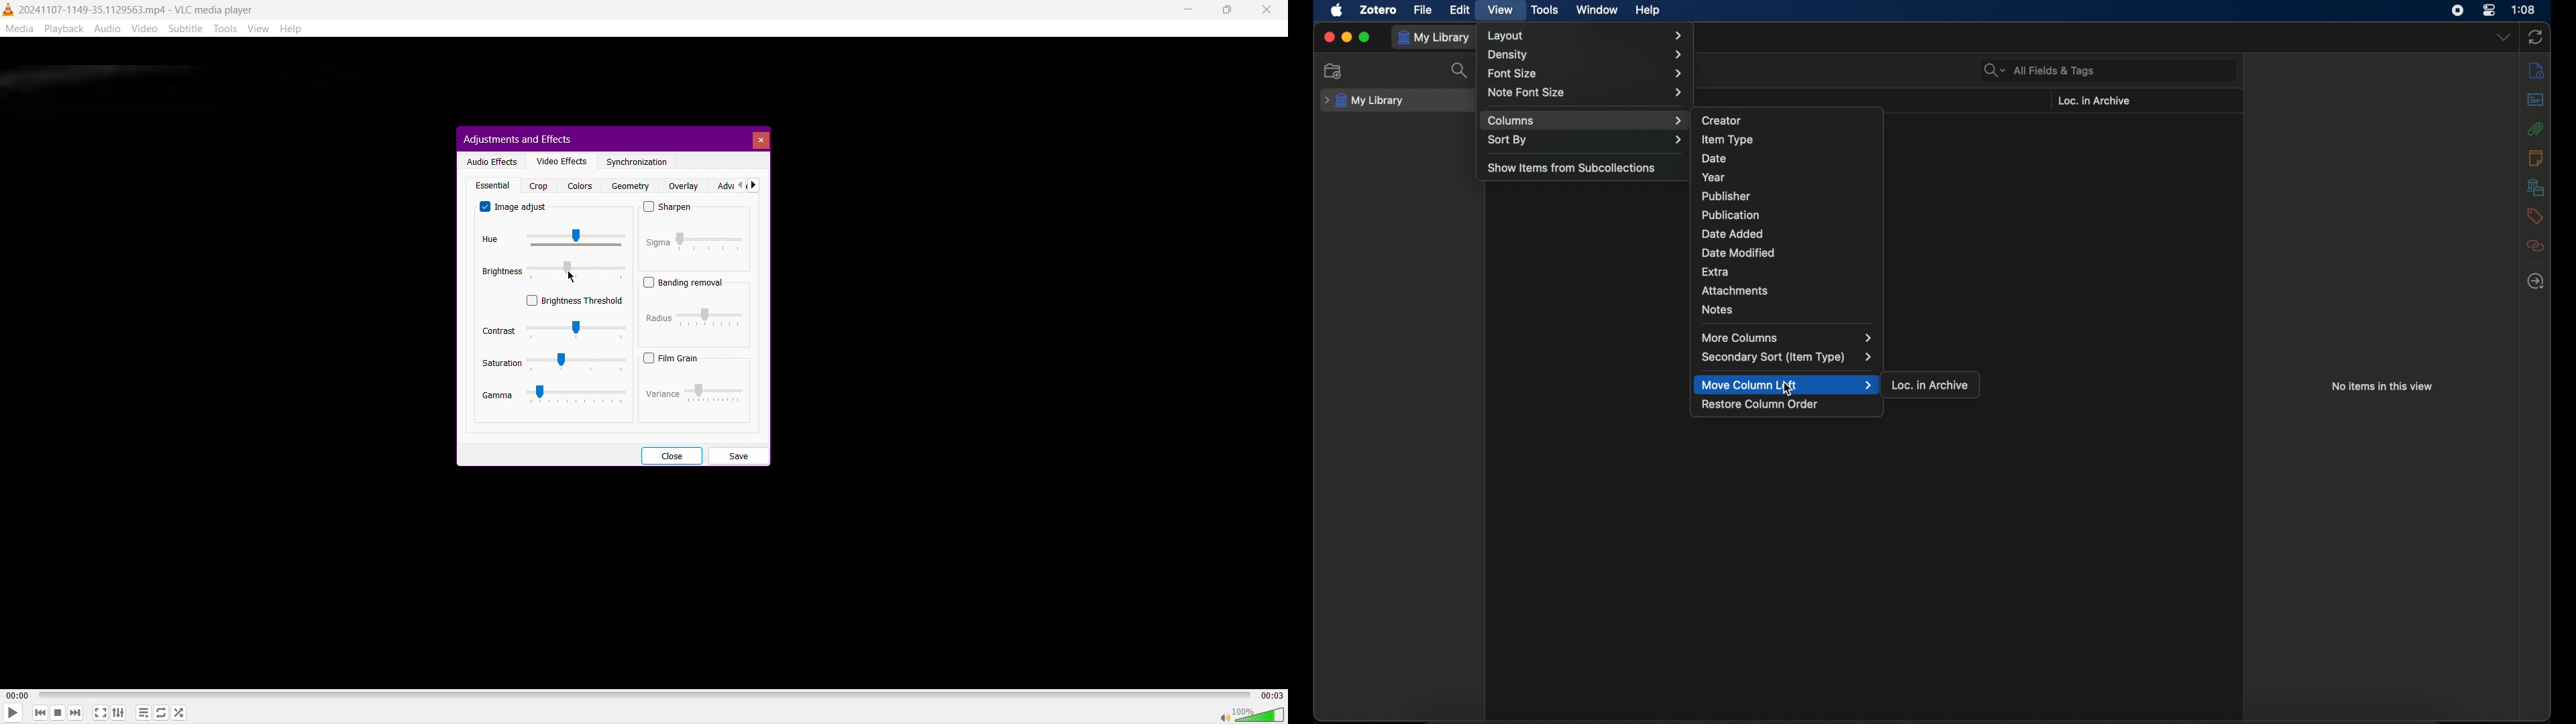 This screenshot has height=728, width=2576. Describe the element at coordinates (1346, 36) in the screenshot. I see `minimize` at that location.